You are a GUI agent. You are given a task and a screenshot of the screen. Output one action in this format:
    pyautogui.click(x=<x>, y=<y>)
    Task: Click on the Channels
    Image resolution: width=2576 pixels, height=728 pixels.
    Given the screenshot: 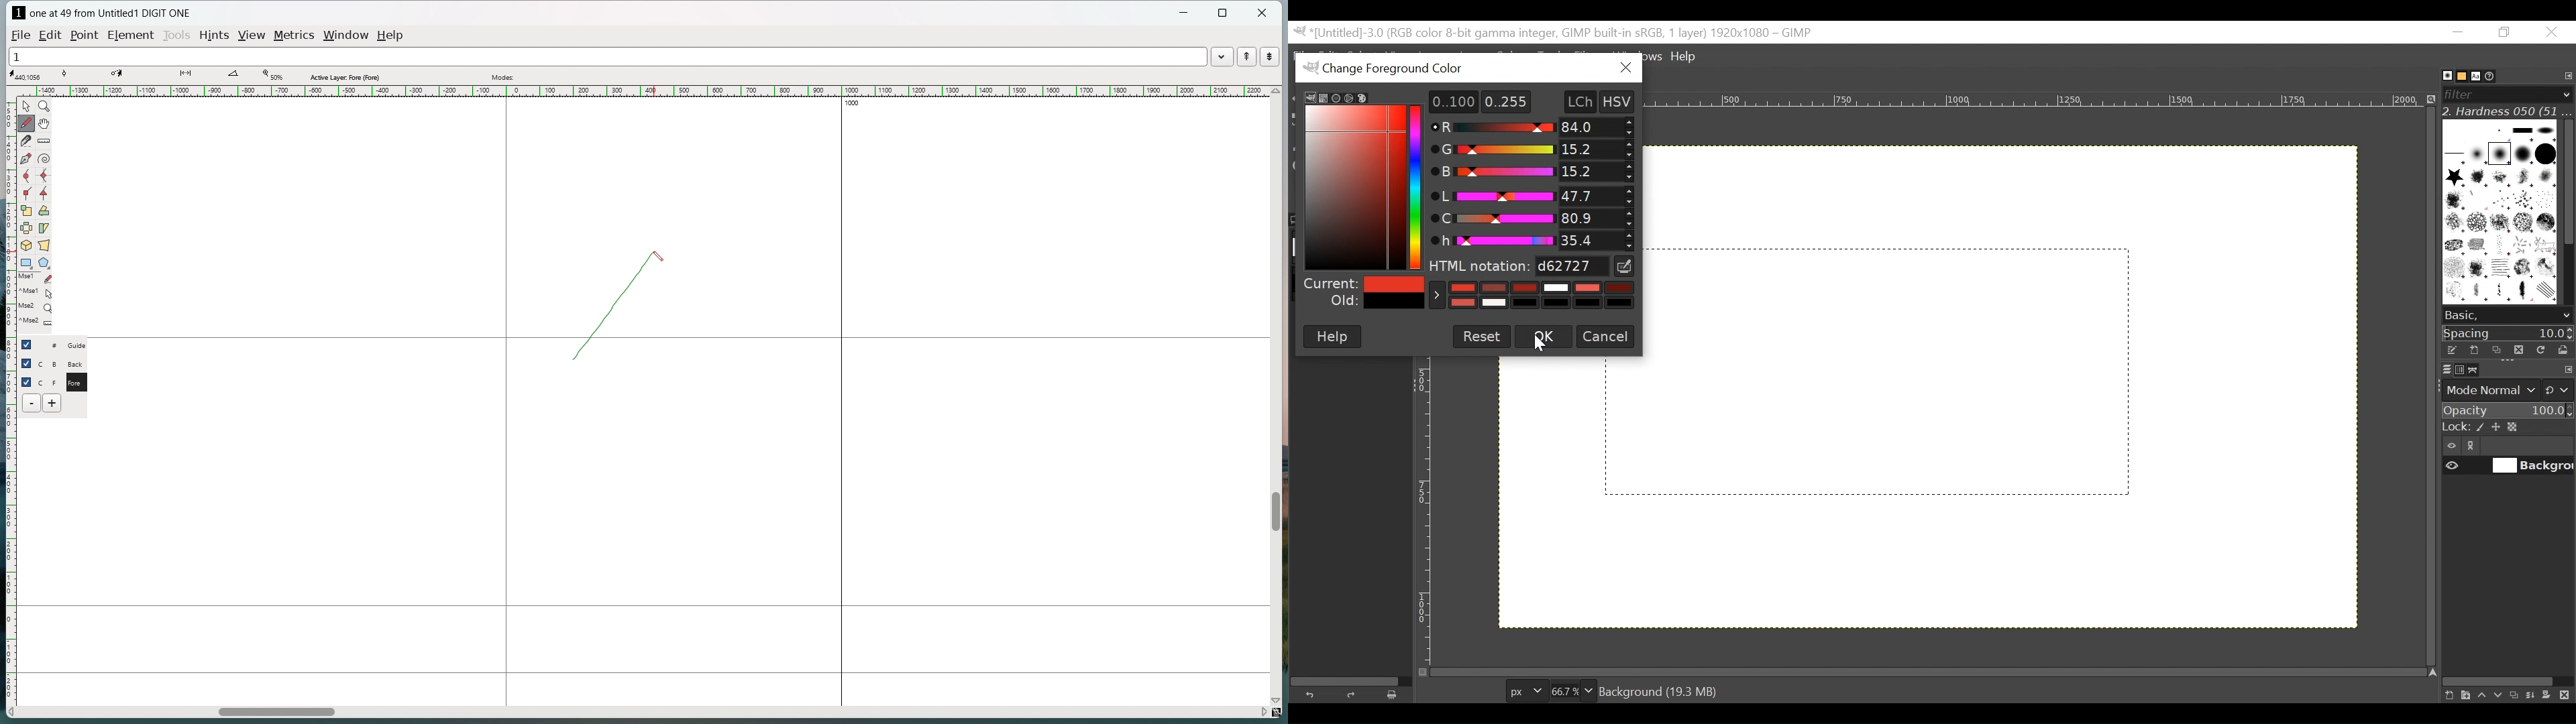 What is the action you would take?
    pyautogui.click(x=2457, y=369)
    